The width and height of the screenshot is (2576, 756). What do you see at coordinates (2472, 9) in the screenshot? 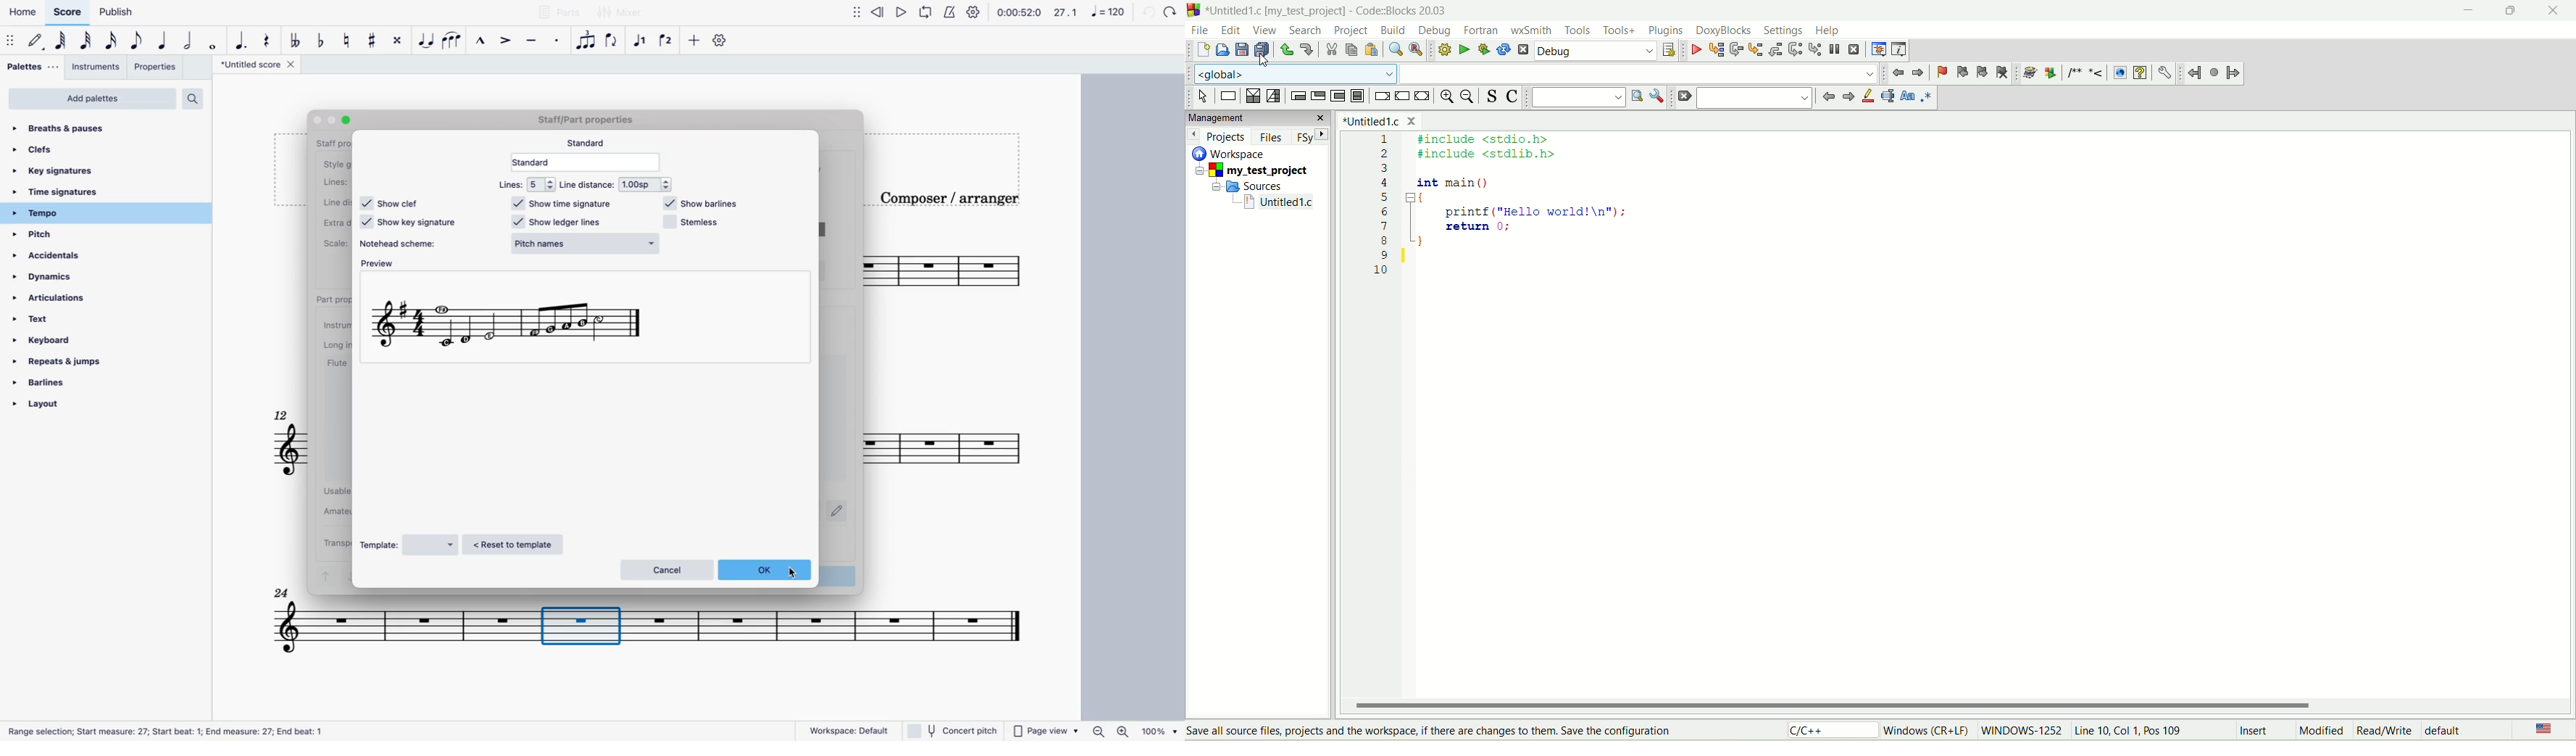
I see `minimize` at bounding box center [2472, 9].